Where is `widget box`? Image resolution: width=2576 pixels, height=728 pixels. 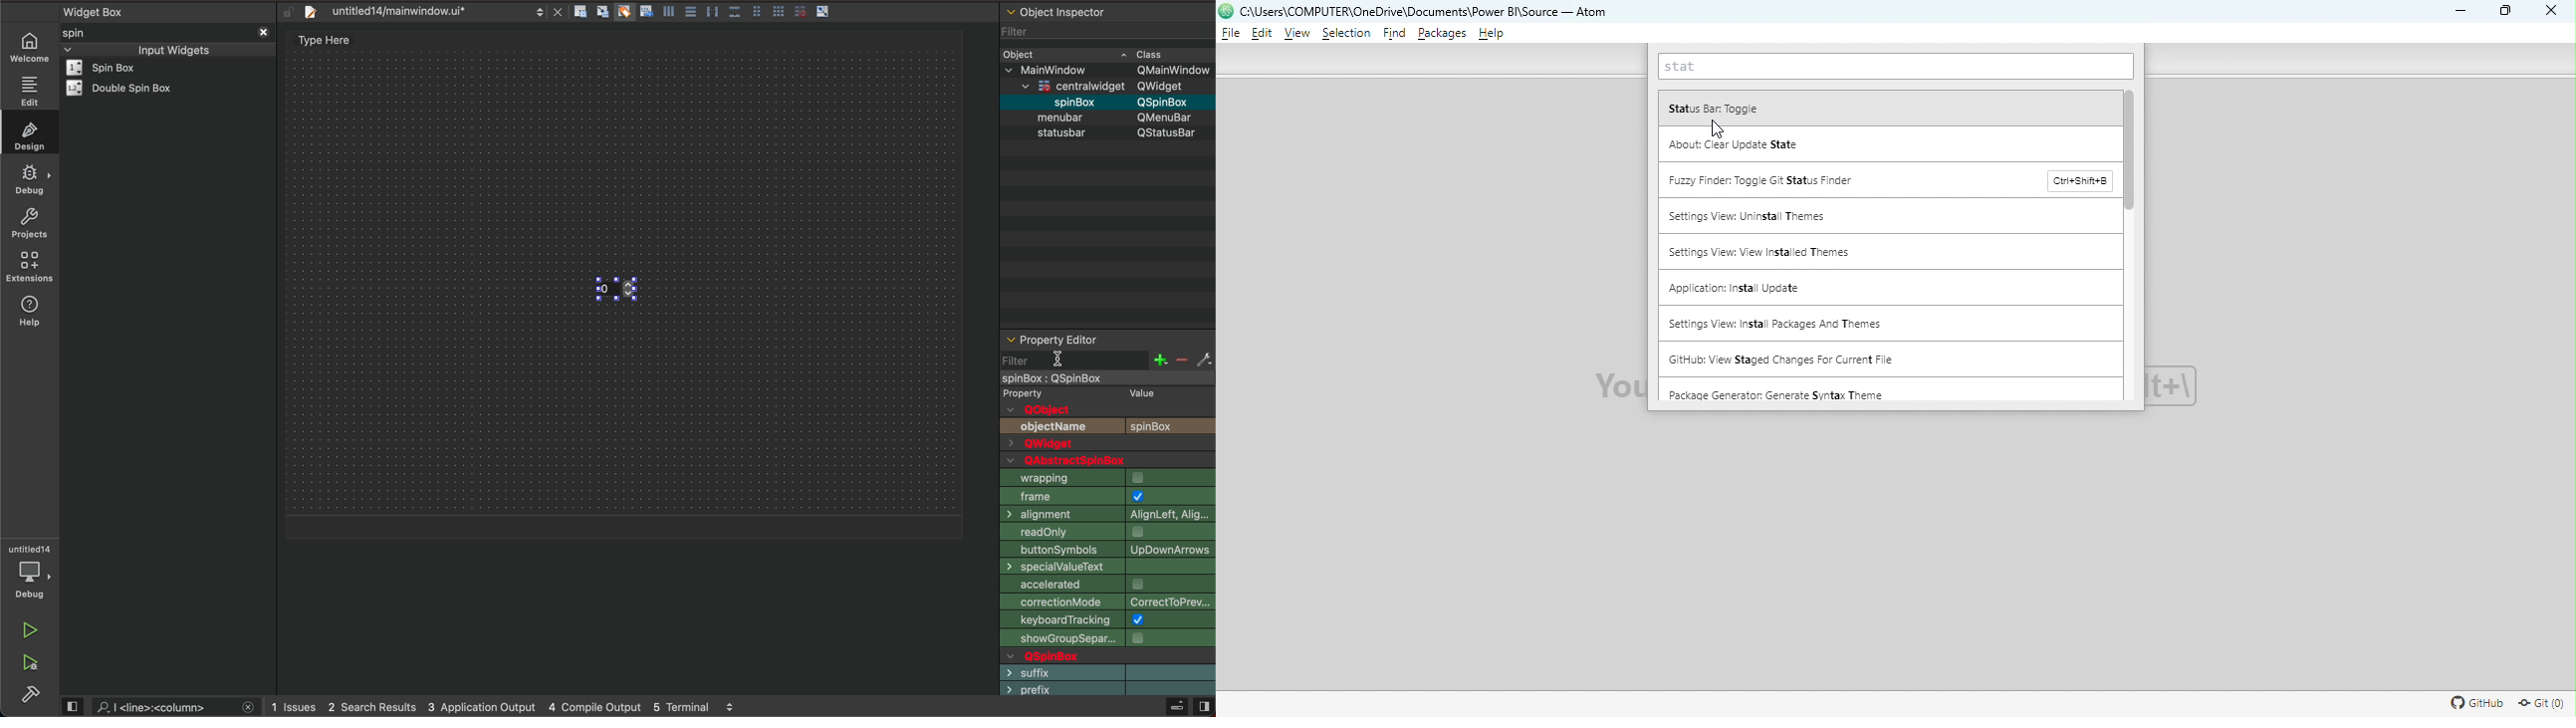
widget box is located at coordinates (171, 11).